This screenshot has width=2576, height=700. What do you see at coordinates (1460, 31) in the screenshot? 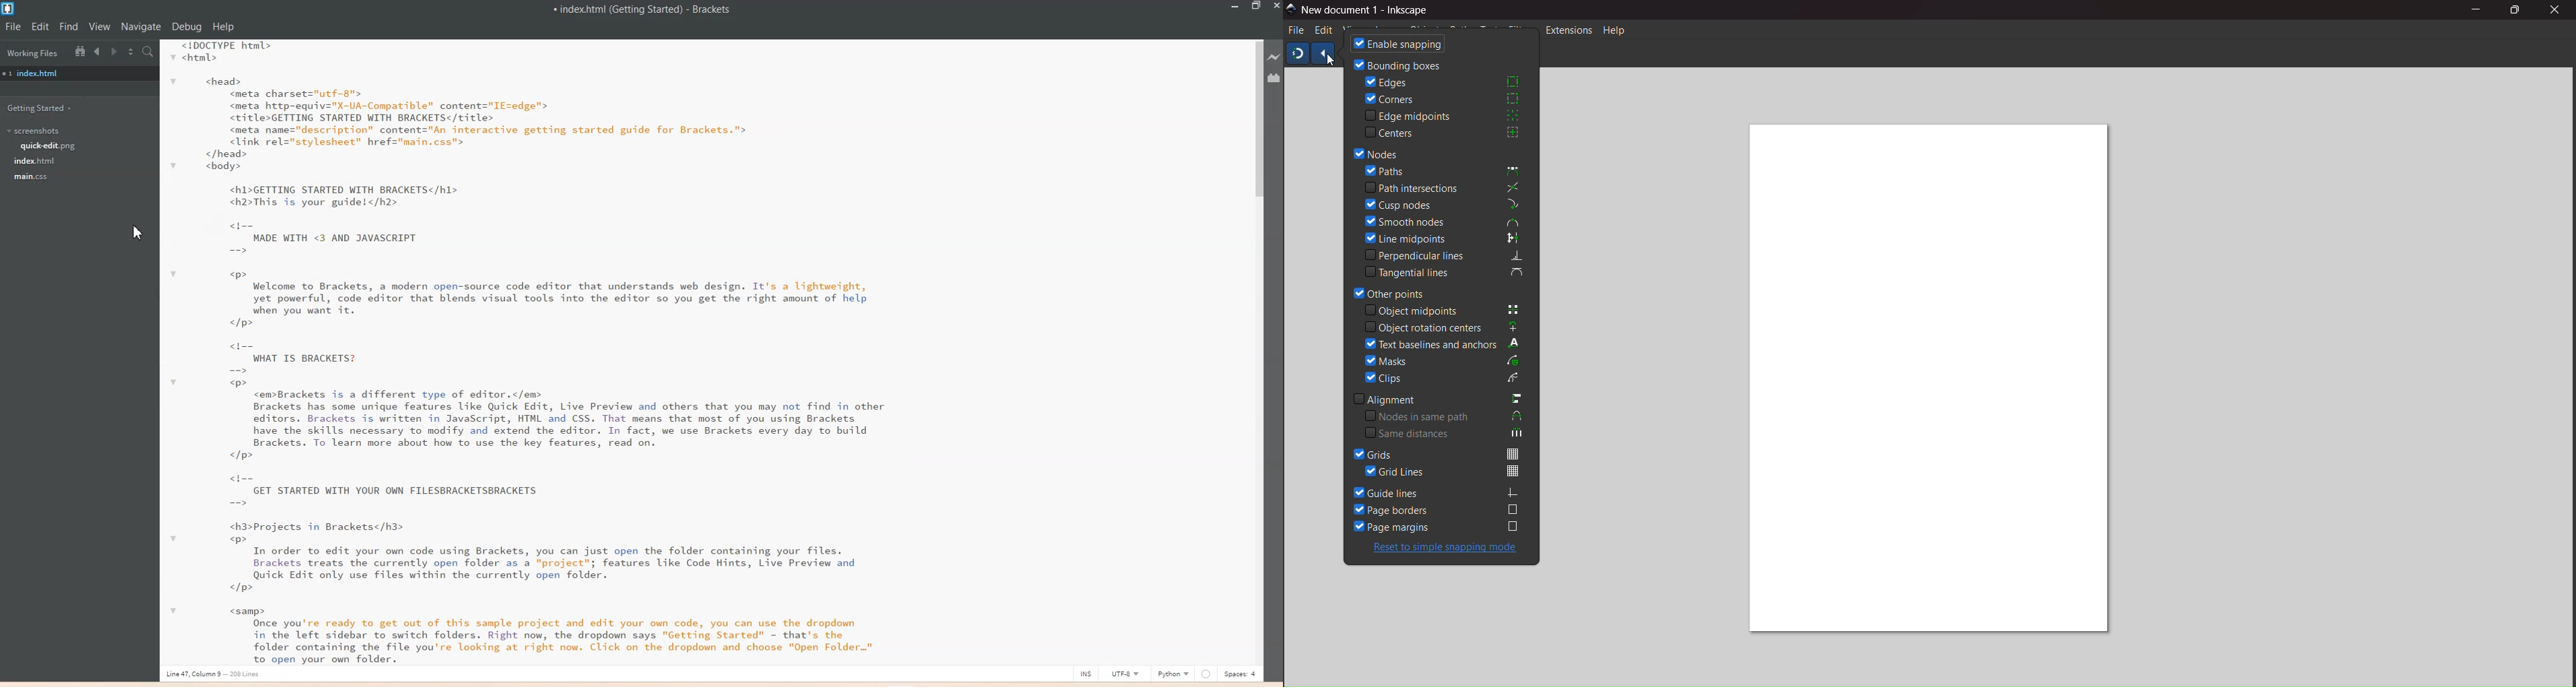
I see `Path` at bounding box center [1460, 31].